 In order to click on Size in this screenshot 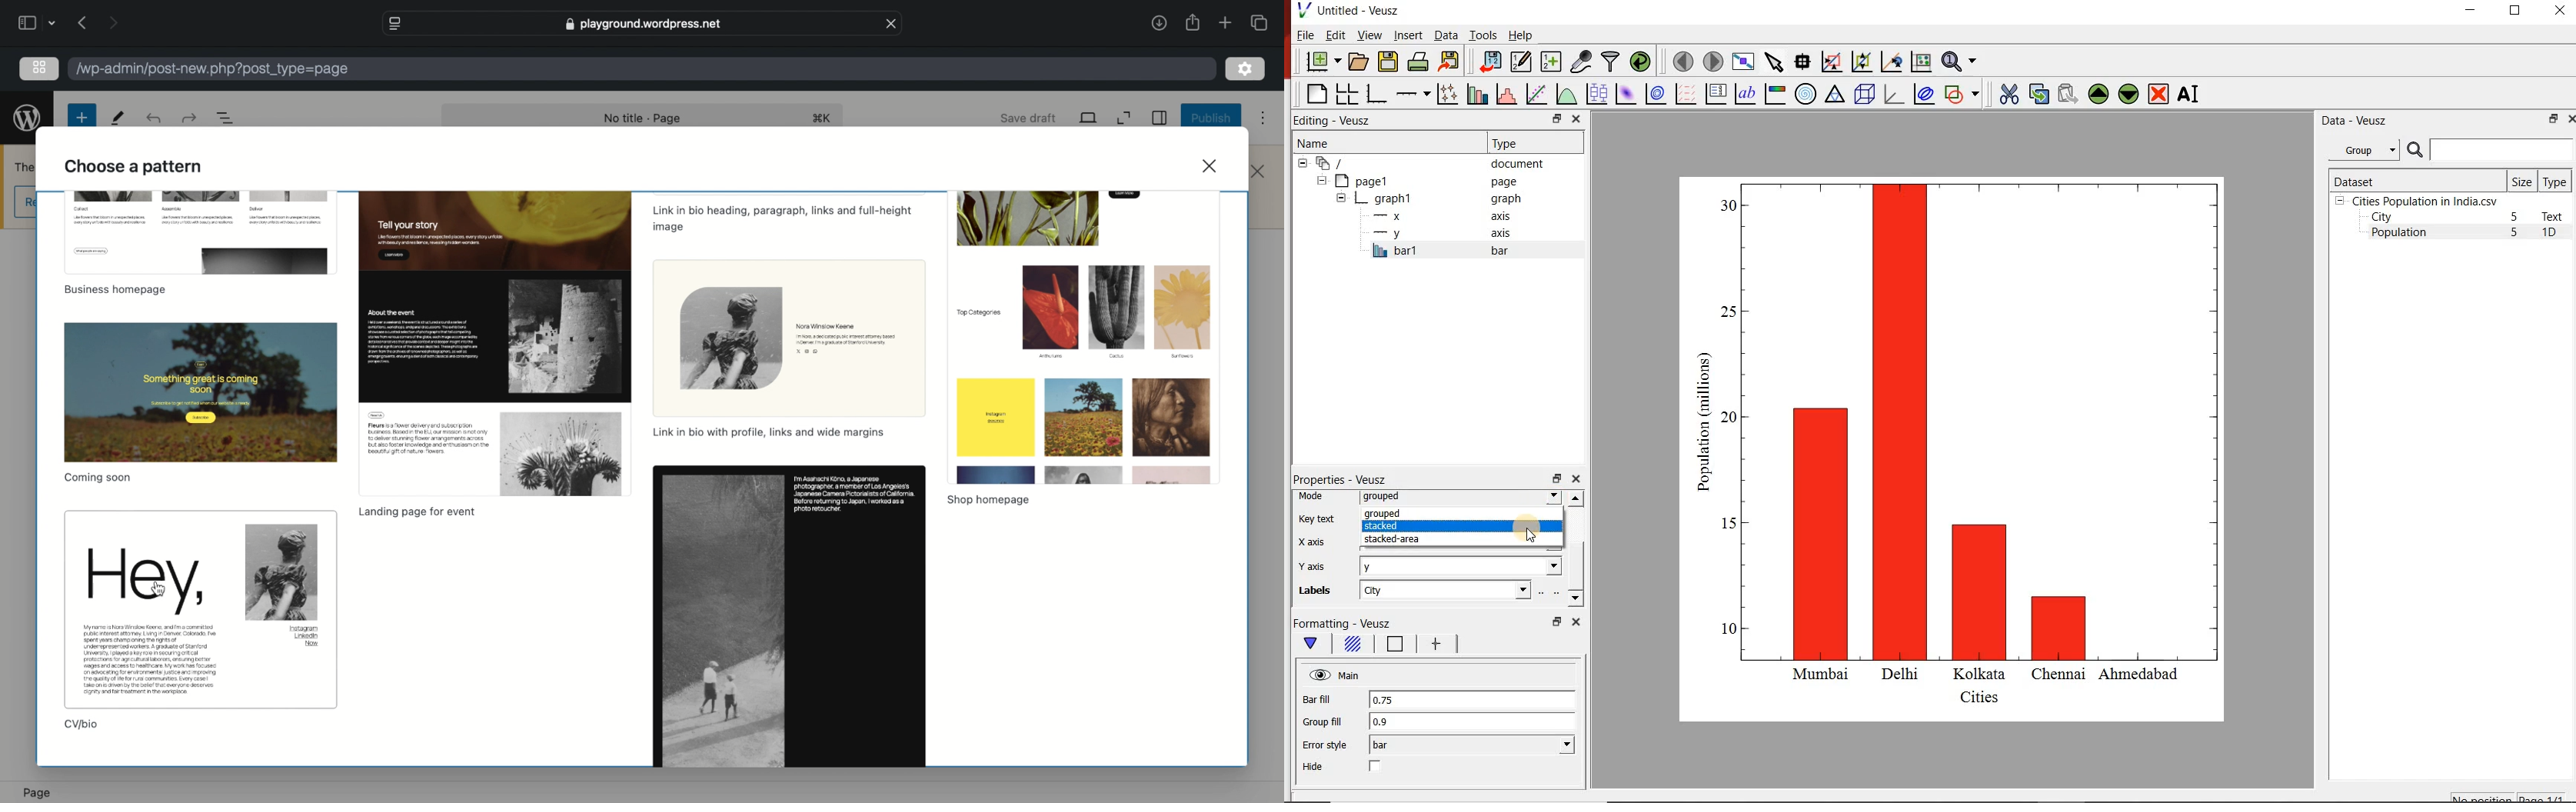, I will do `click(2522, 181)`.